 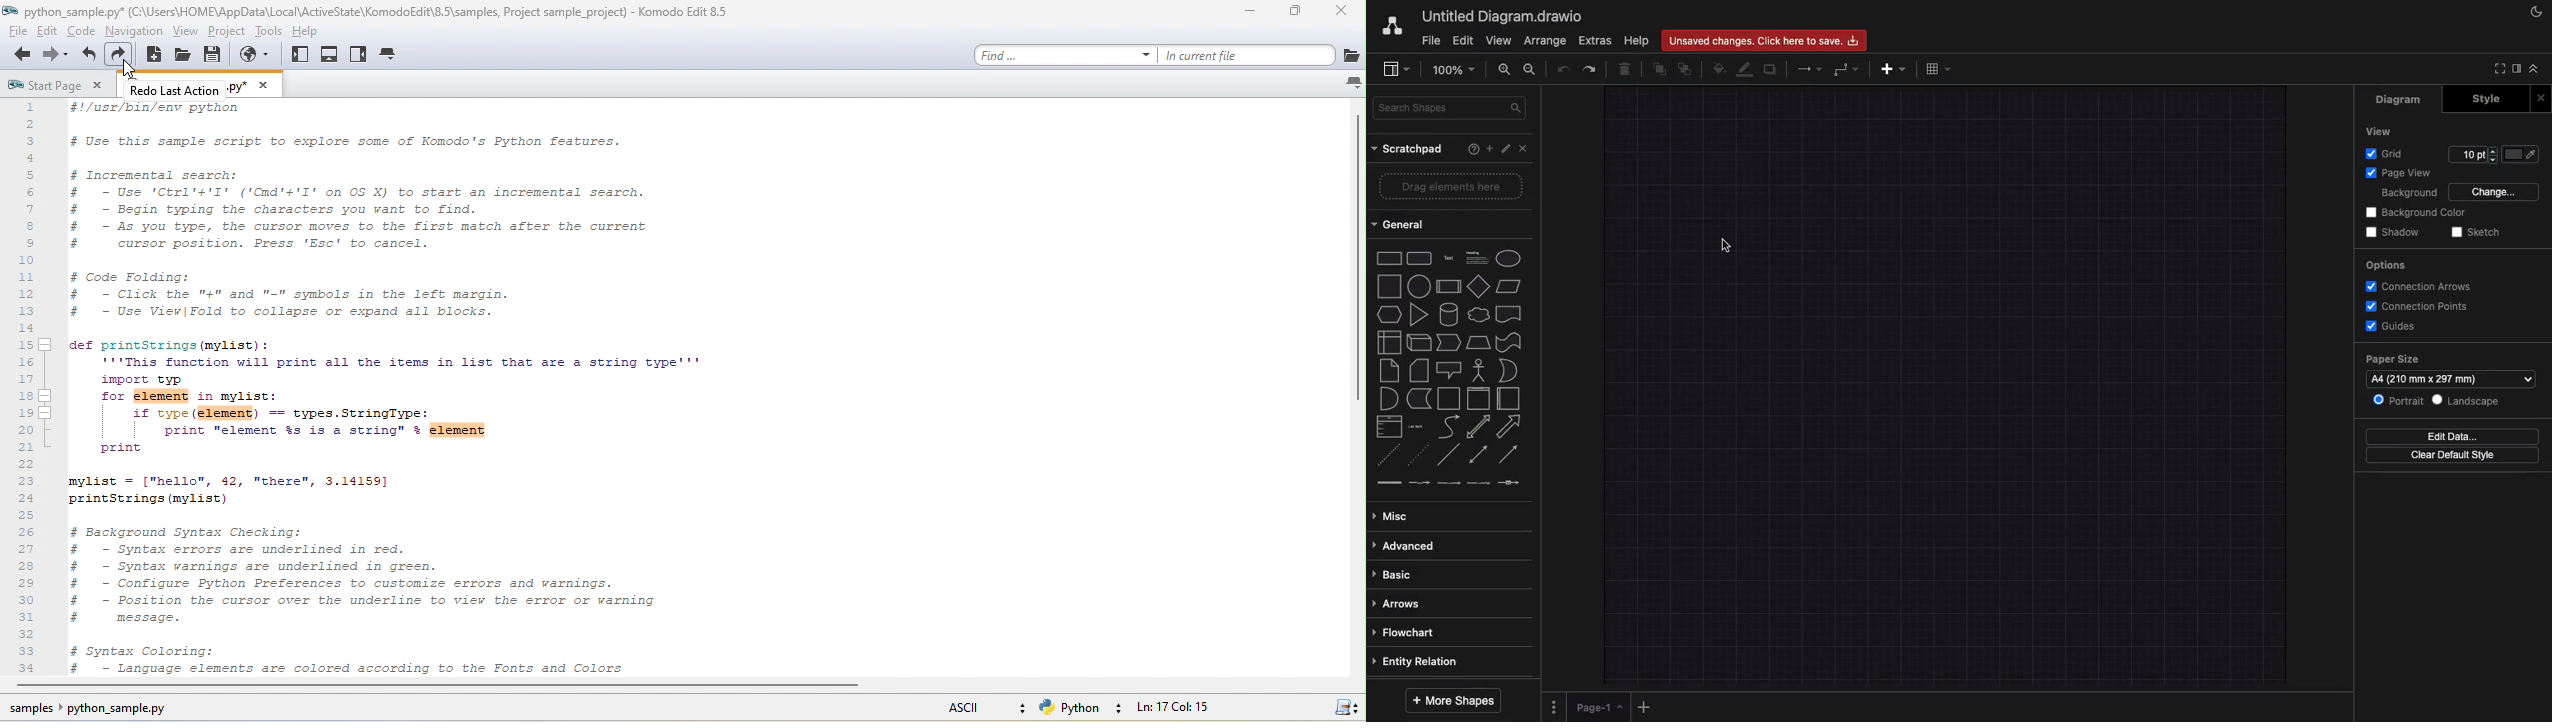 What do you see at coordinates (2414, 306) in the screenshot?
I see `Connection points` at bounding box center [2414, 306].